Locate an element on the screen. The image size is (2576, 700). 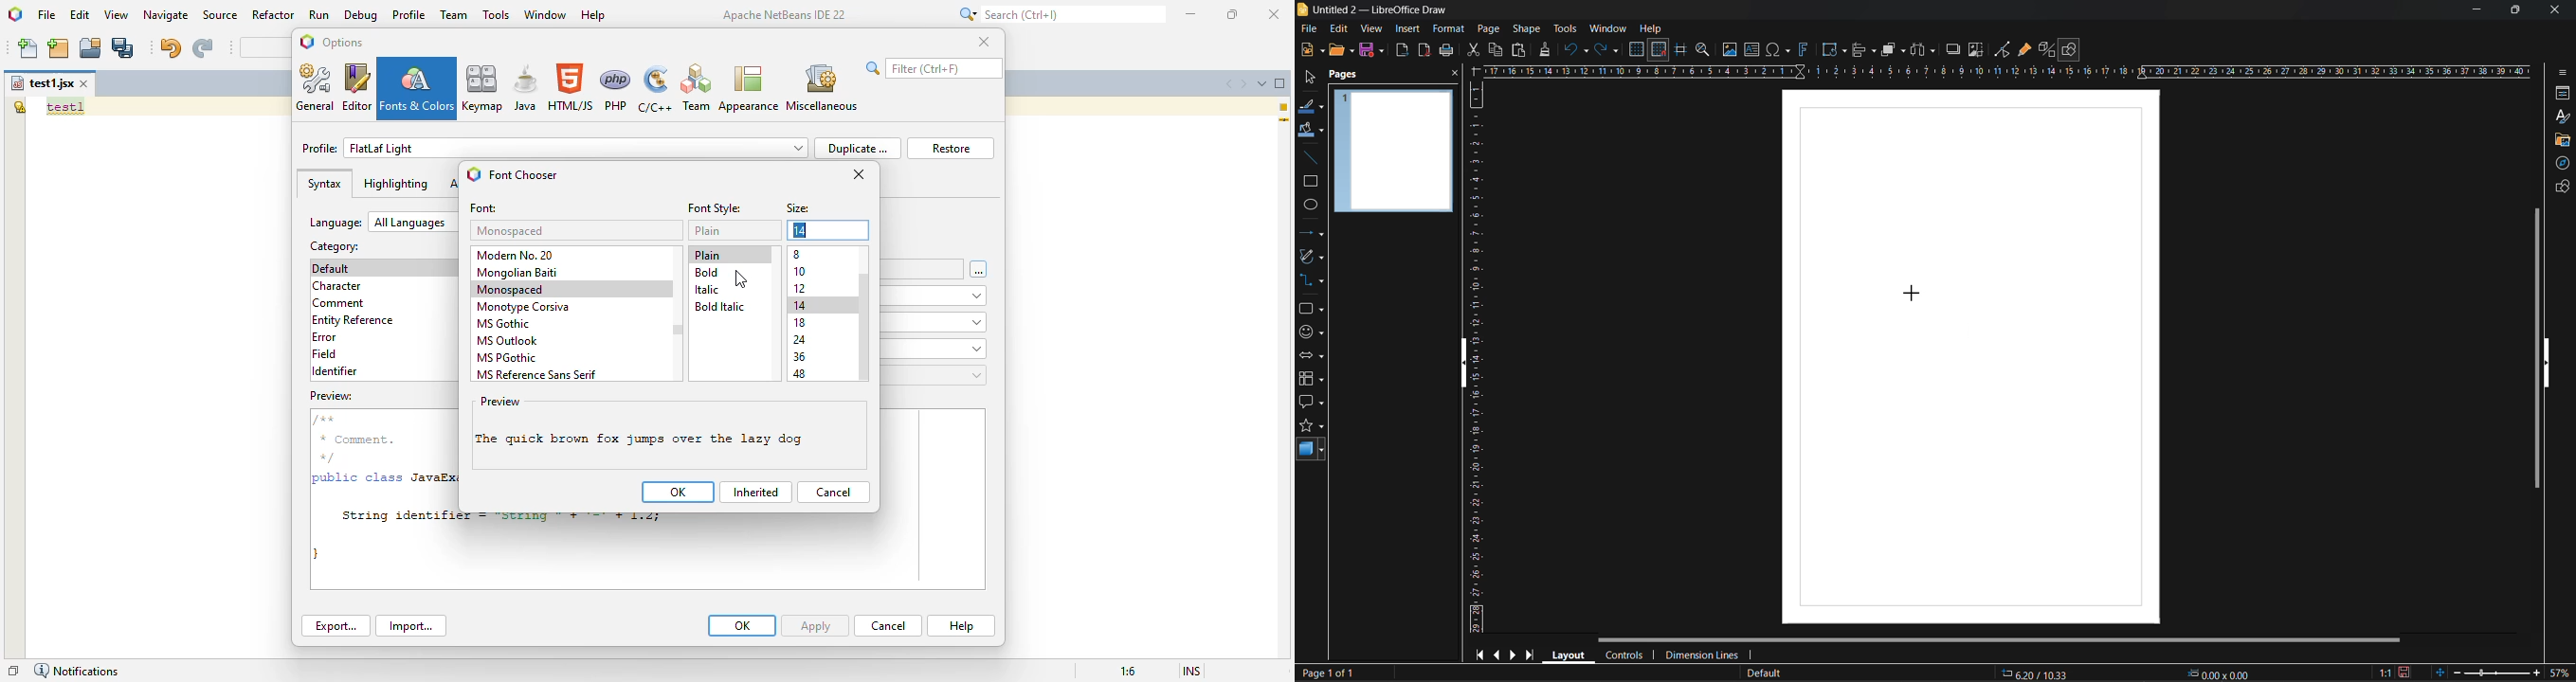
display grid is located at coordinates (1638, 49).